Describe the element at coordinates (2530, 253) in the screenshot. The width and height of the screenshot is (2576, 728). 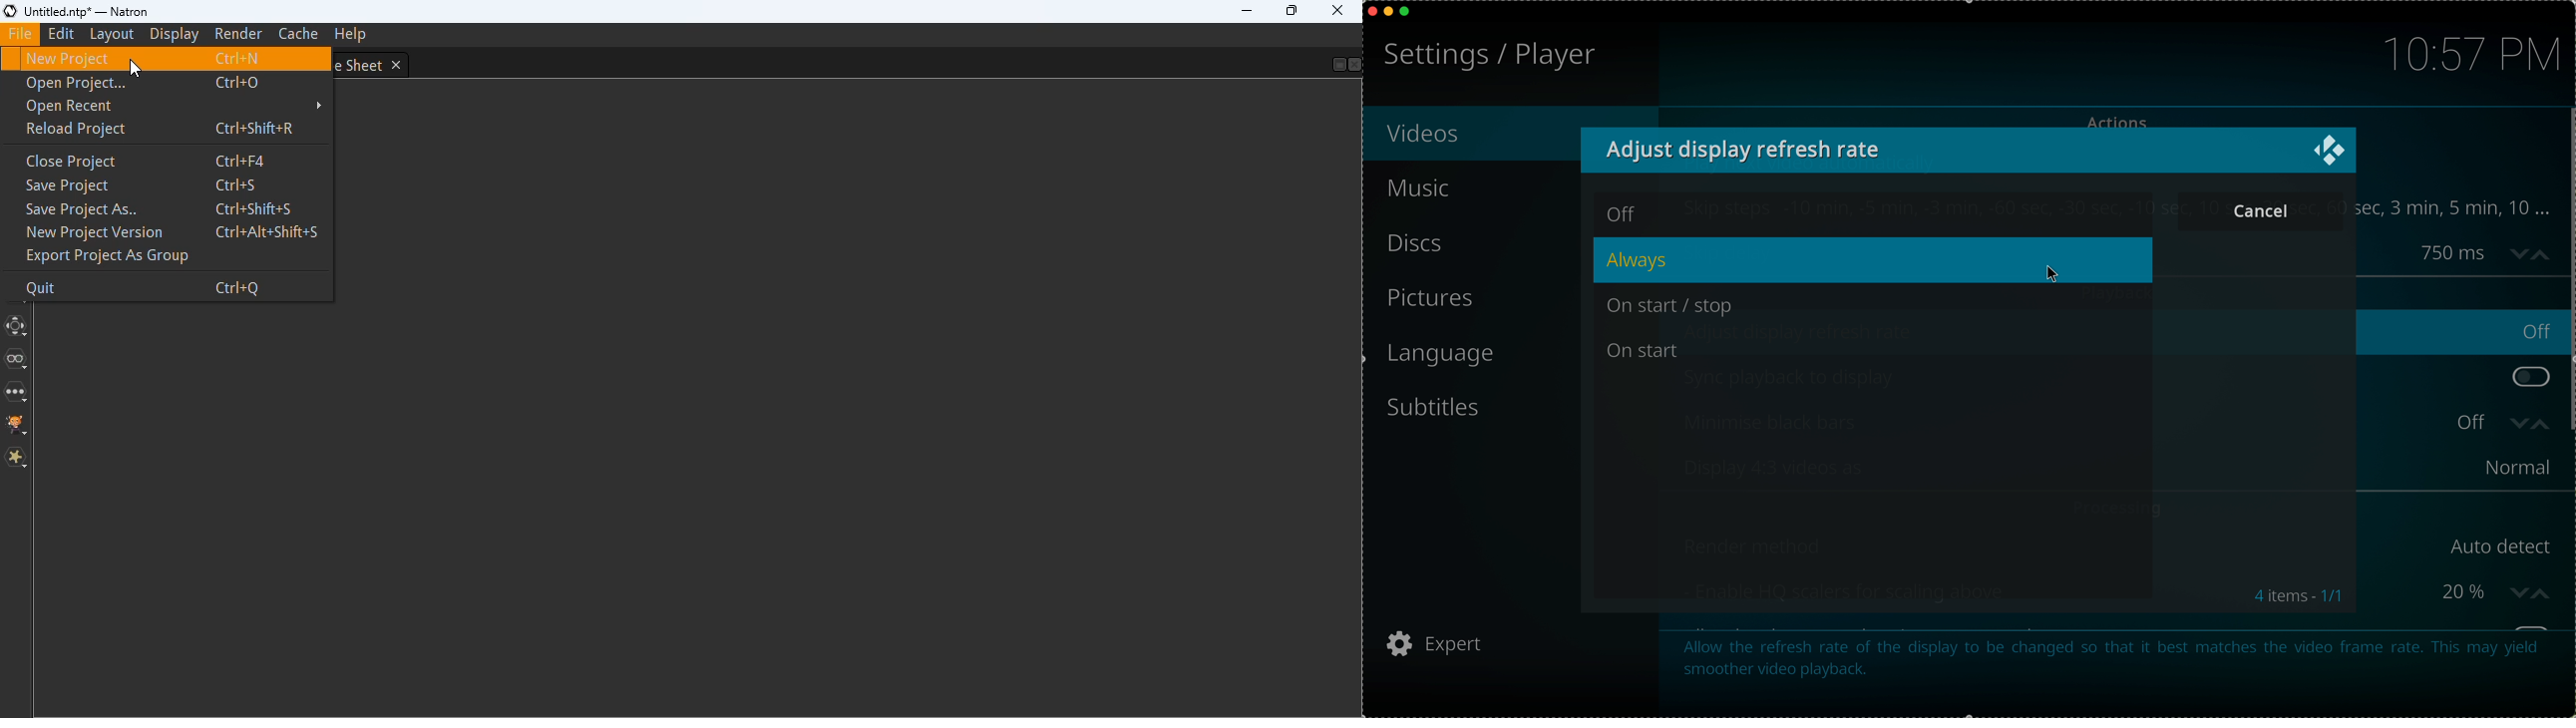
I see `change value` at that location.